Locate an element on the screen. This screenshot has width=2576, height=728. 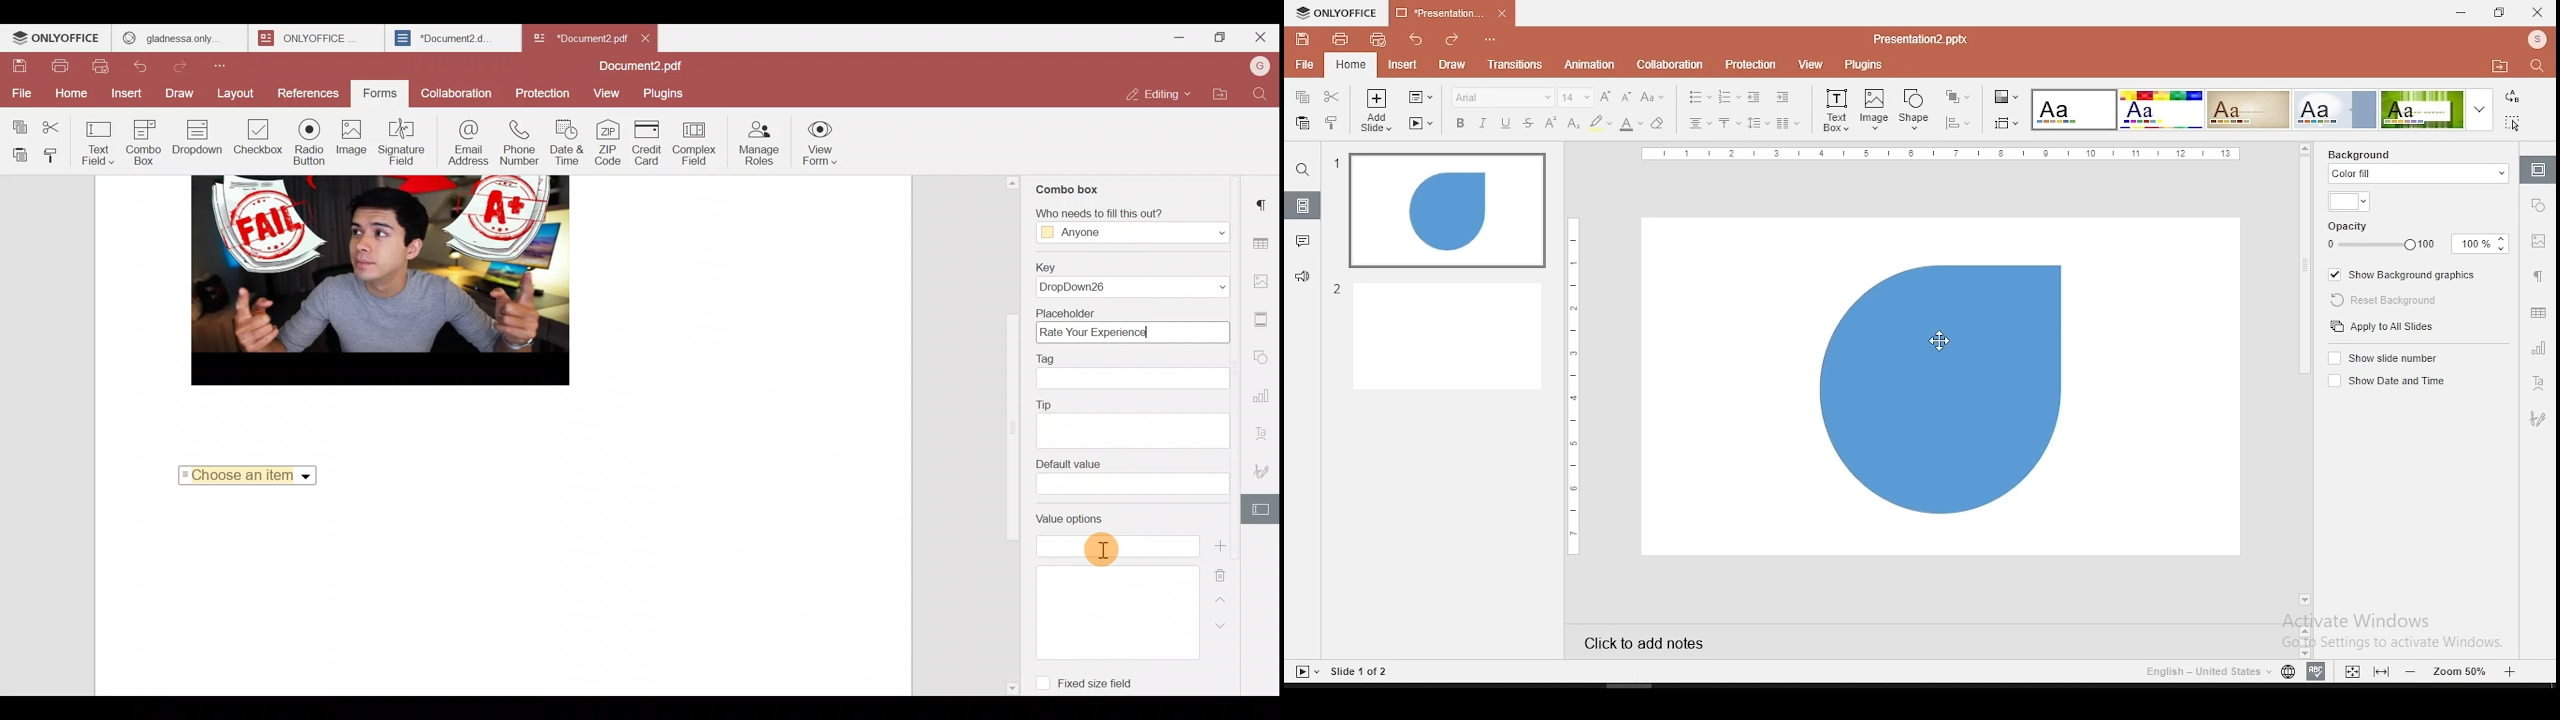
opacity is located at coordinates (2416, 237).